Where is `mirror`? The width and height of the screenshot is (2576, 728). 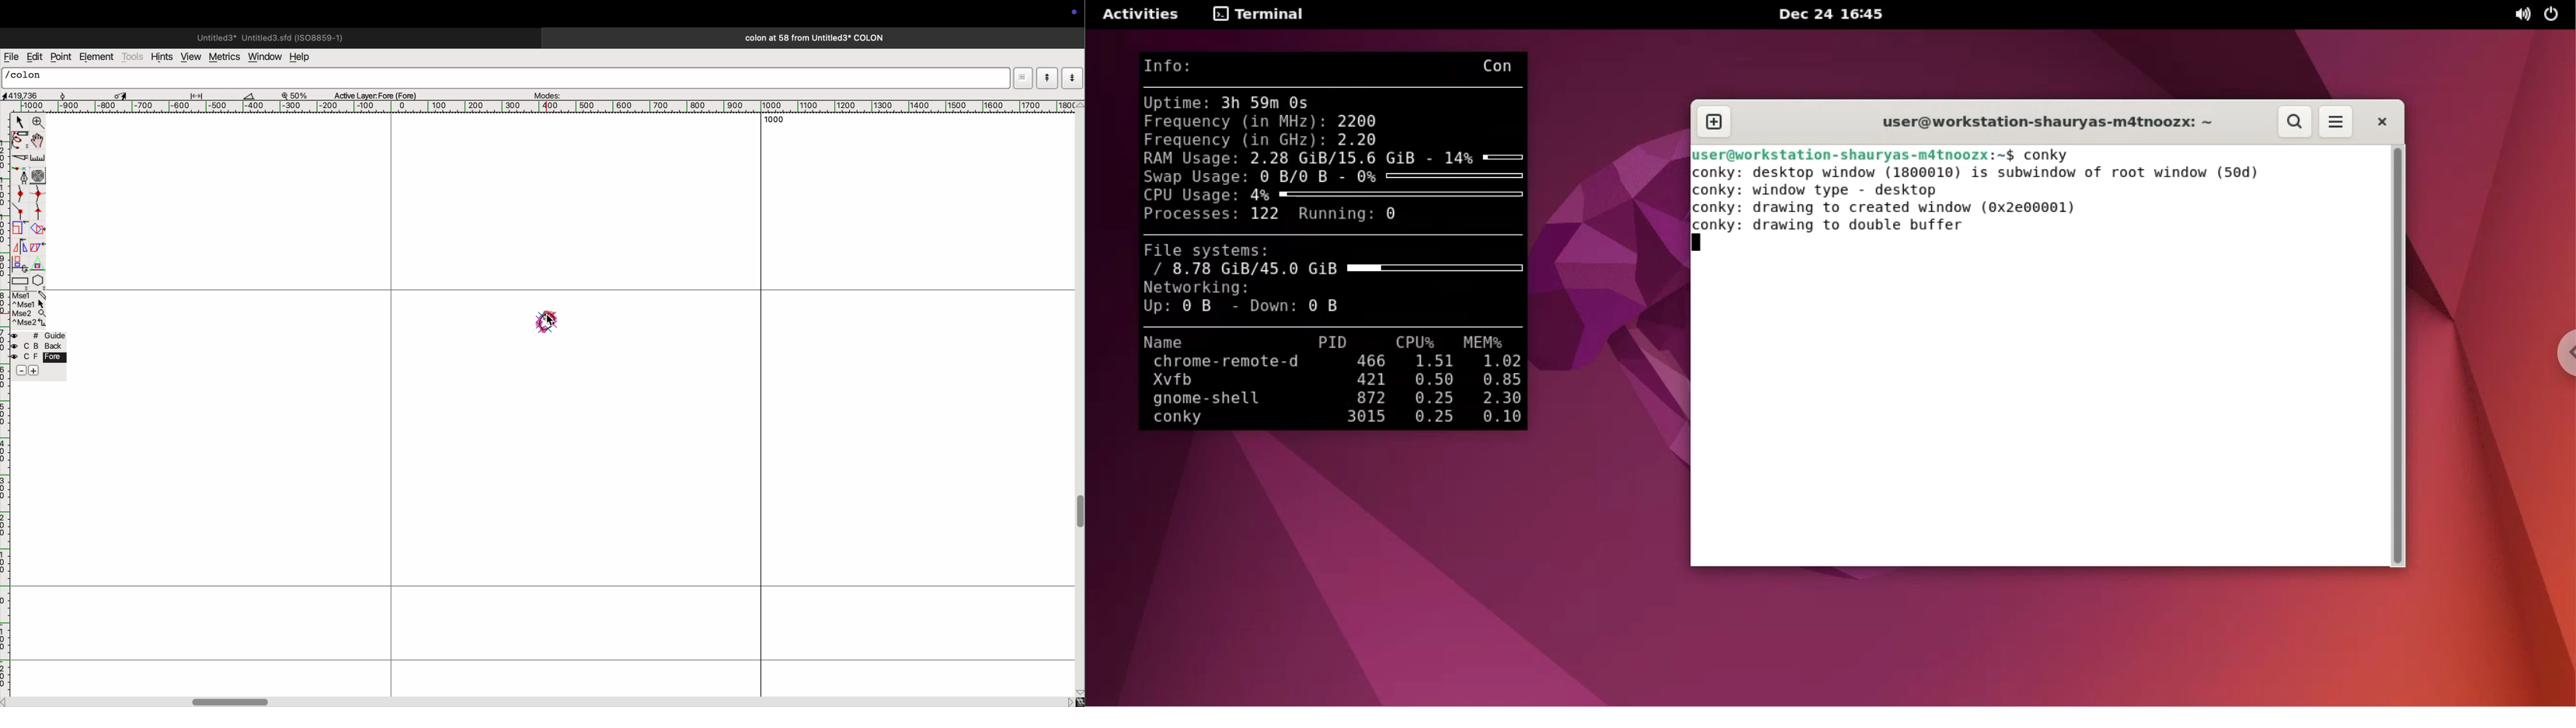
mirror is located at coordinates (22, 247).